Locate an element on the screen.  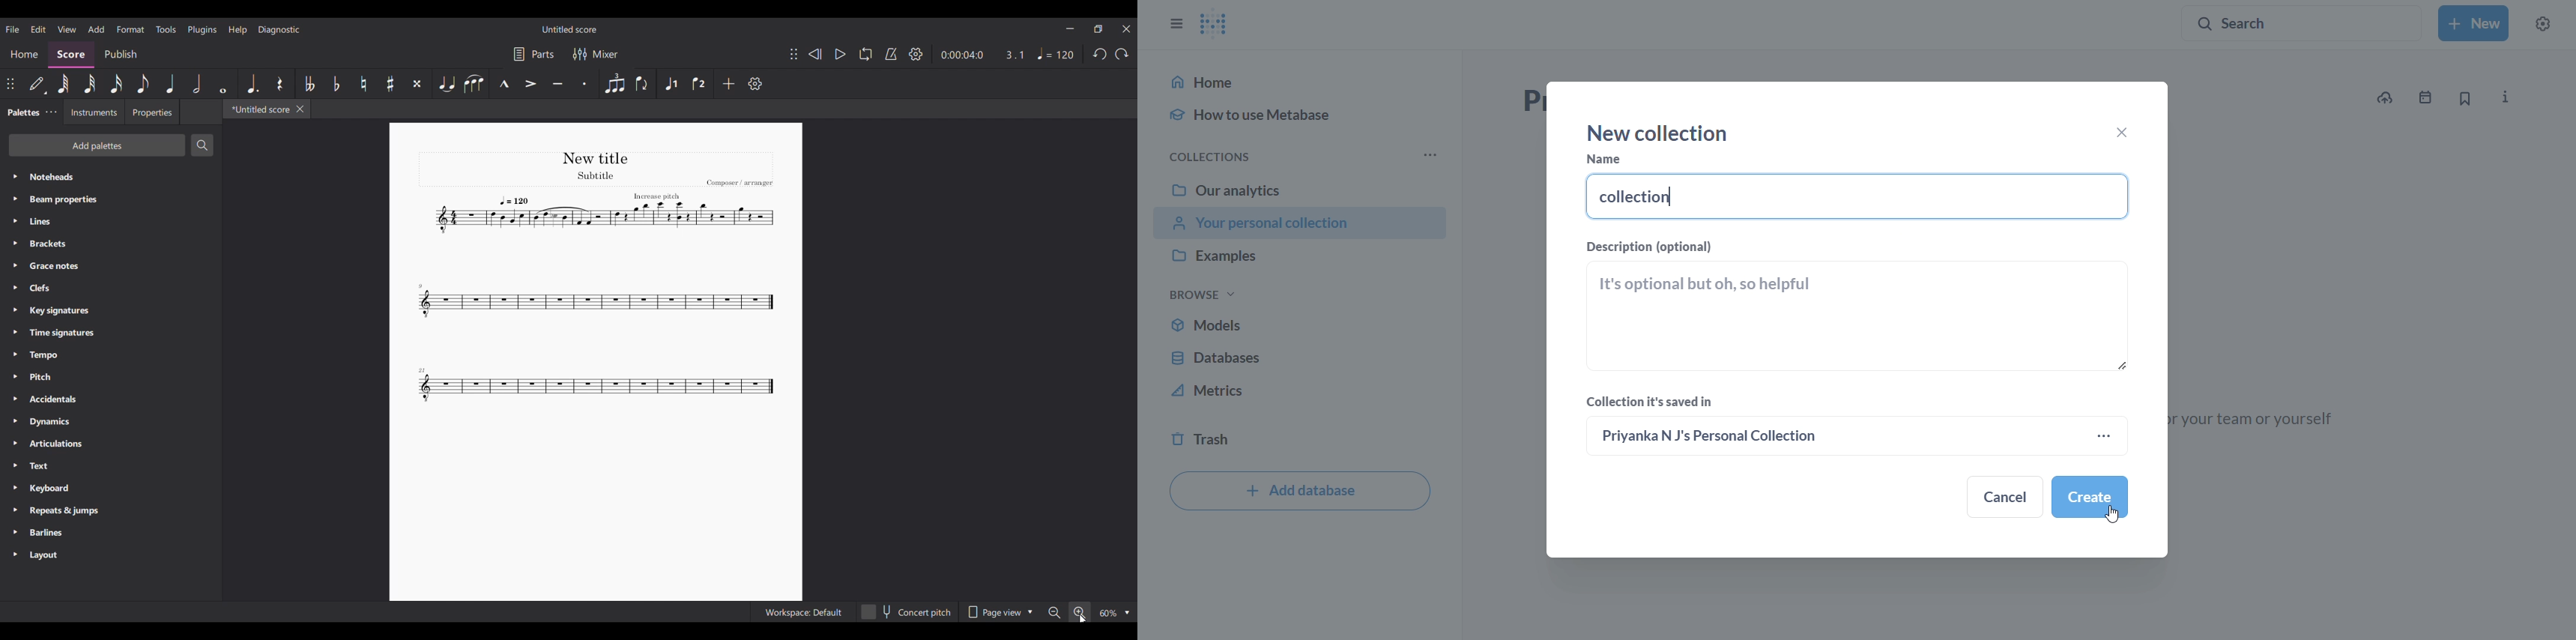
Voice 1 is located at coordinates (671, 84).